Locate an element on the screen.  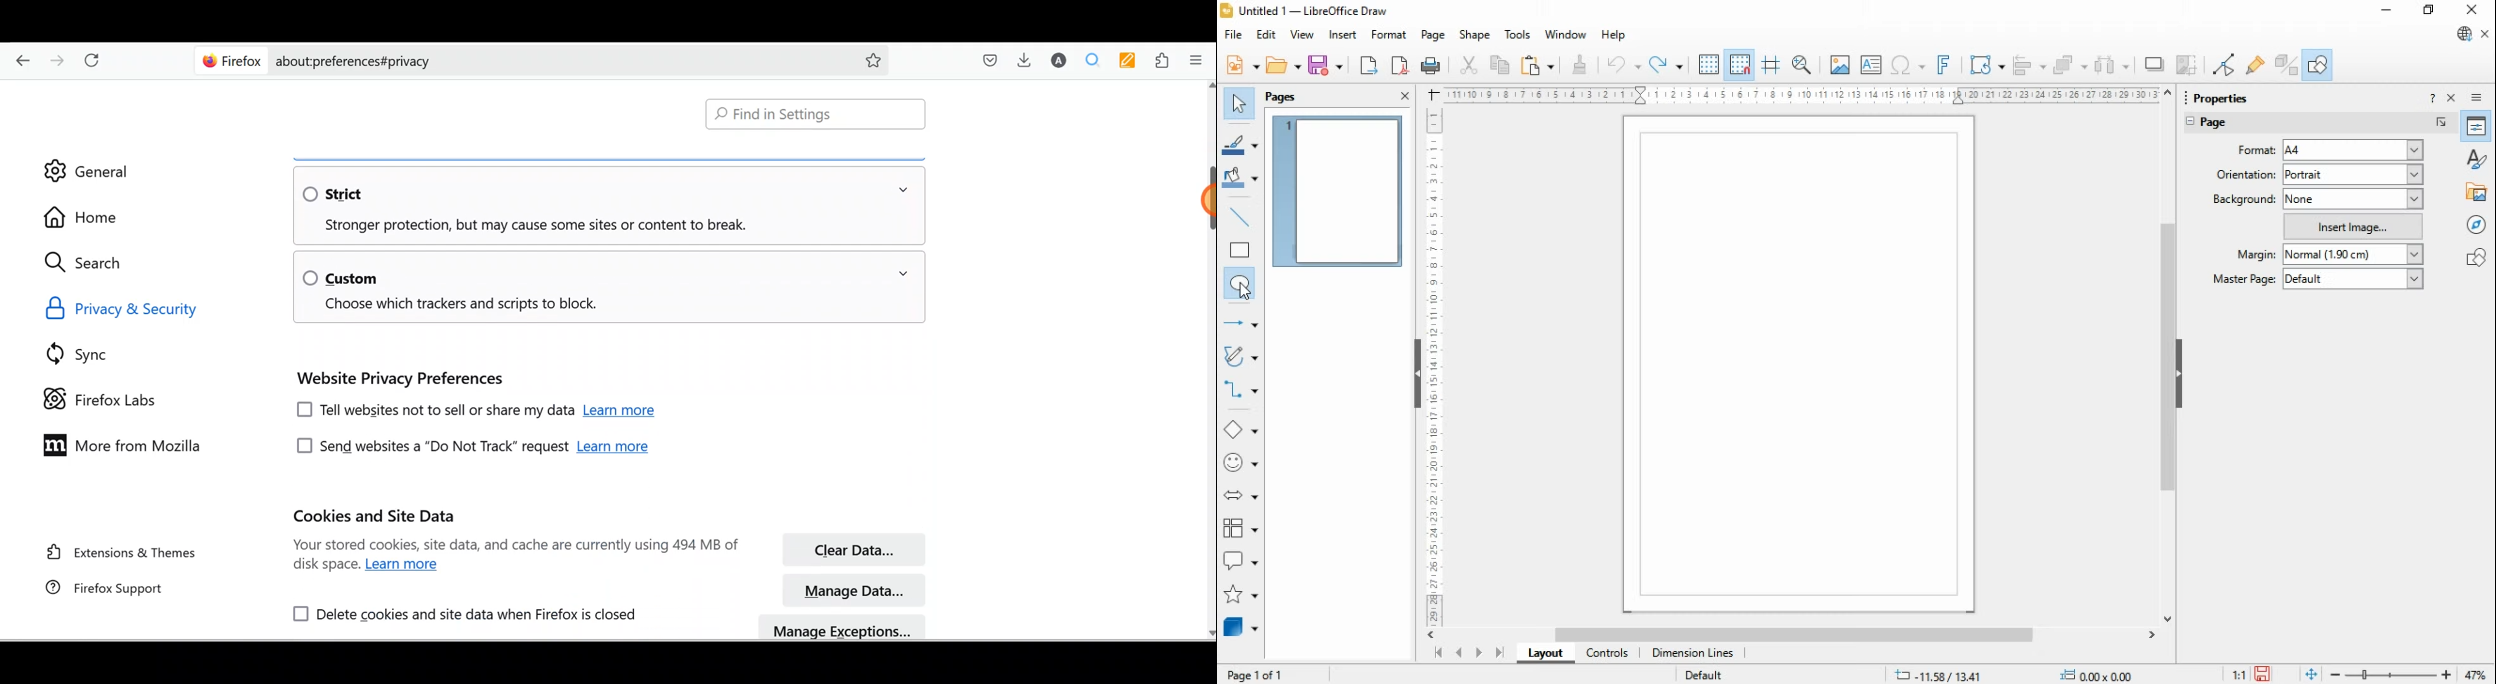
arrange is located at coordinates (2071, 65).